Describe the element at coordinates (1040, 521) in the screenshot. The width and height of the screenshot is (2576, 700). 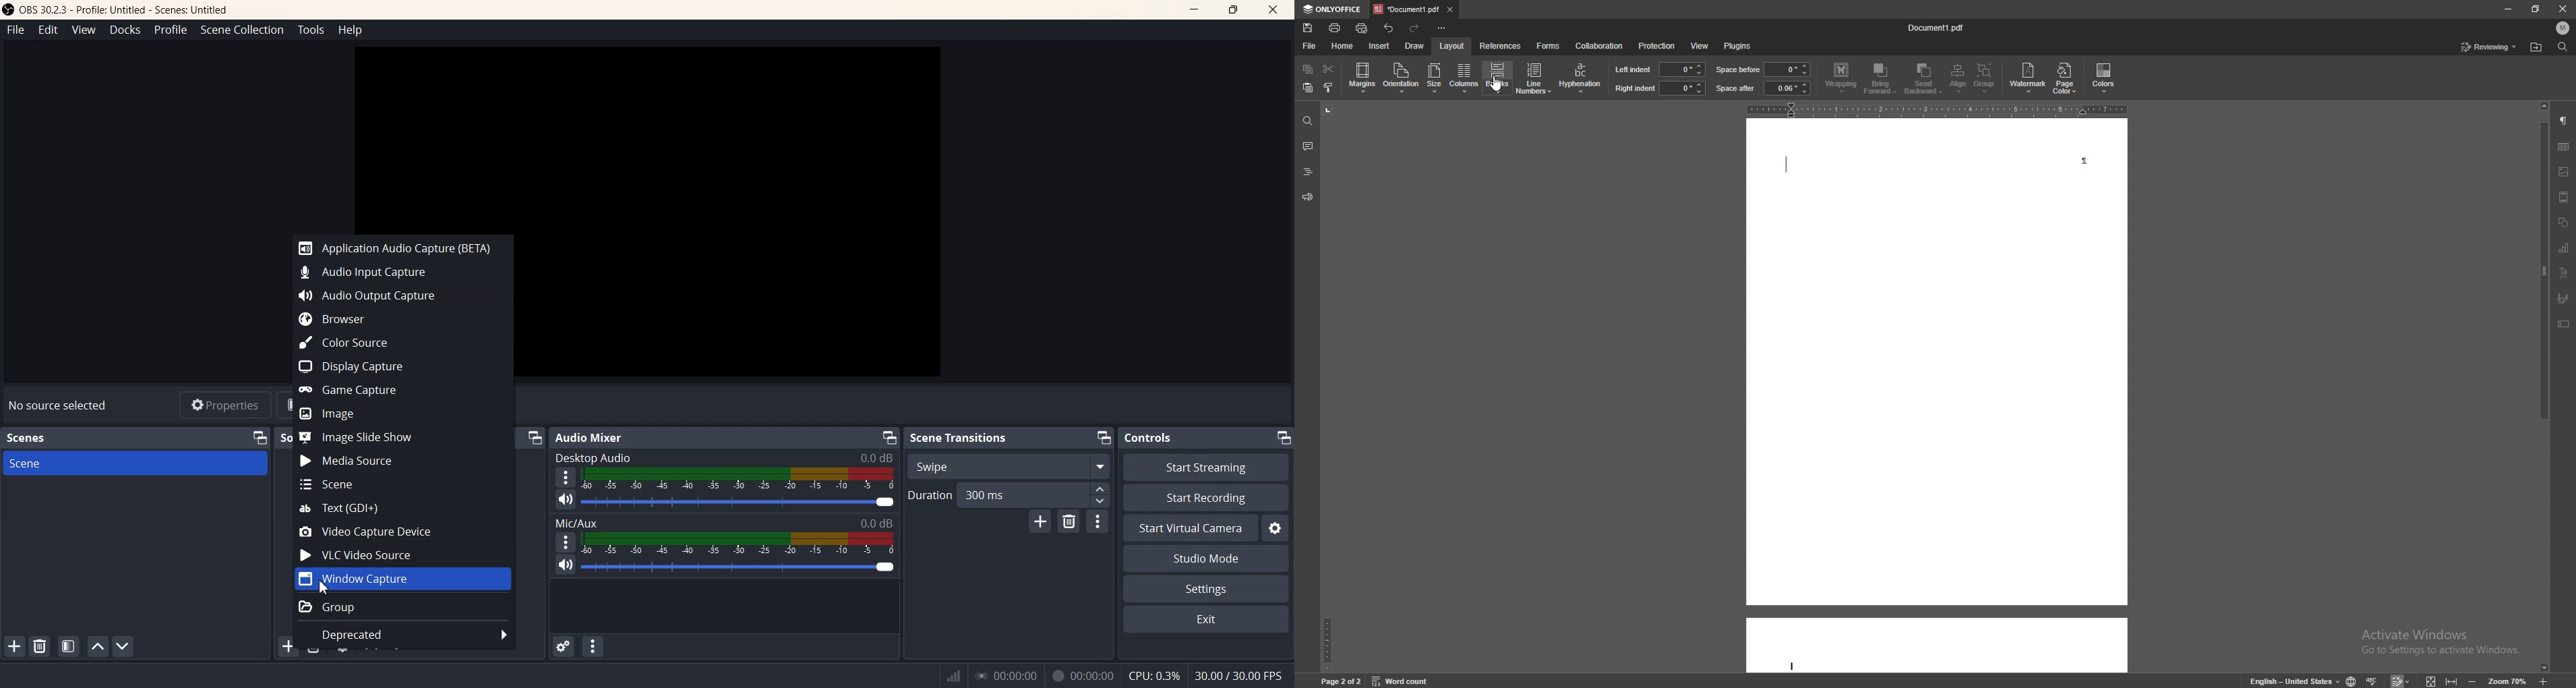
I see `Add configuration transition` at that location.